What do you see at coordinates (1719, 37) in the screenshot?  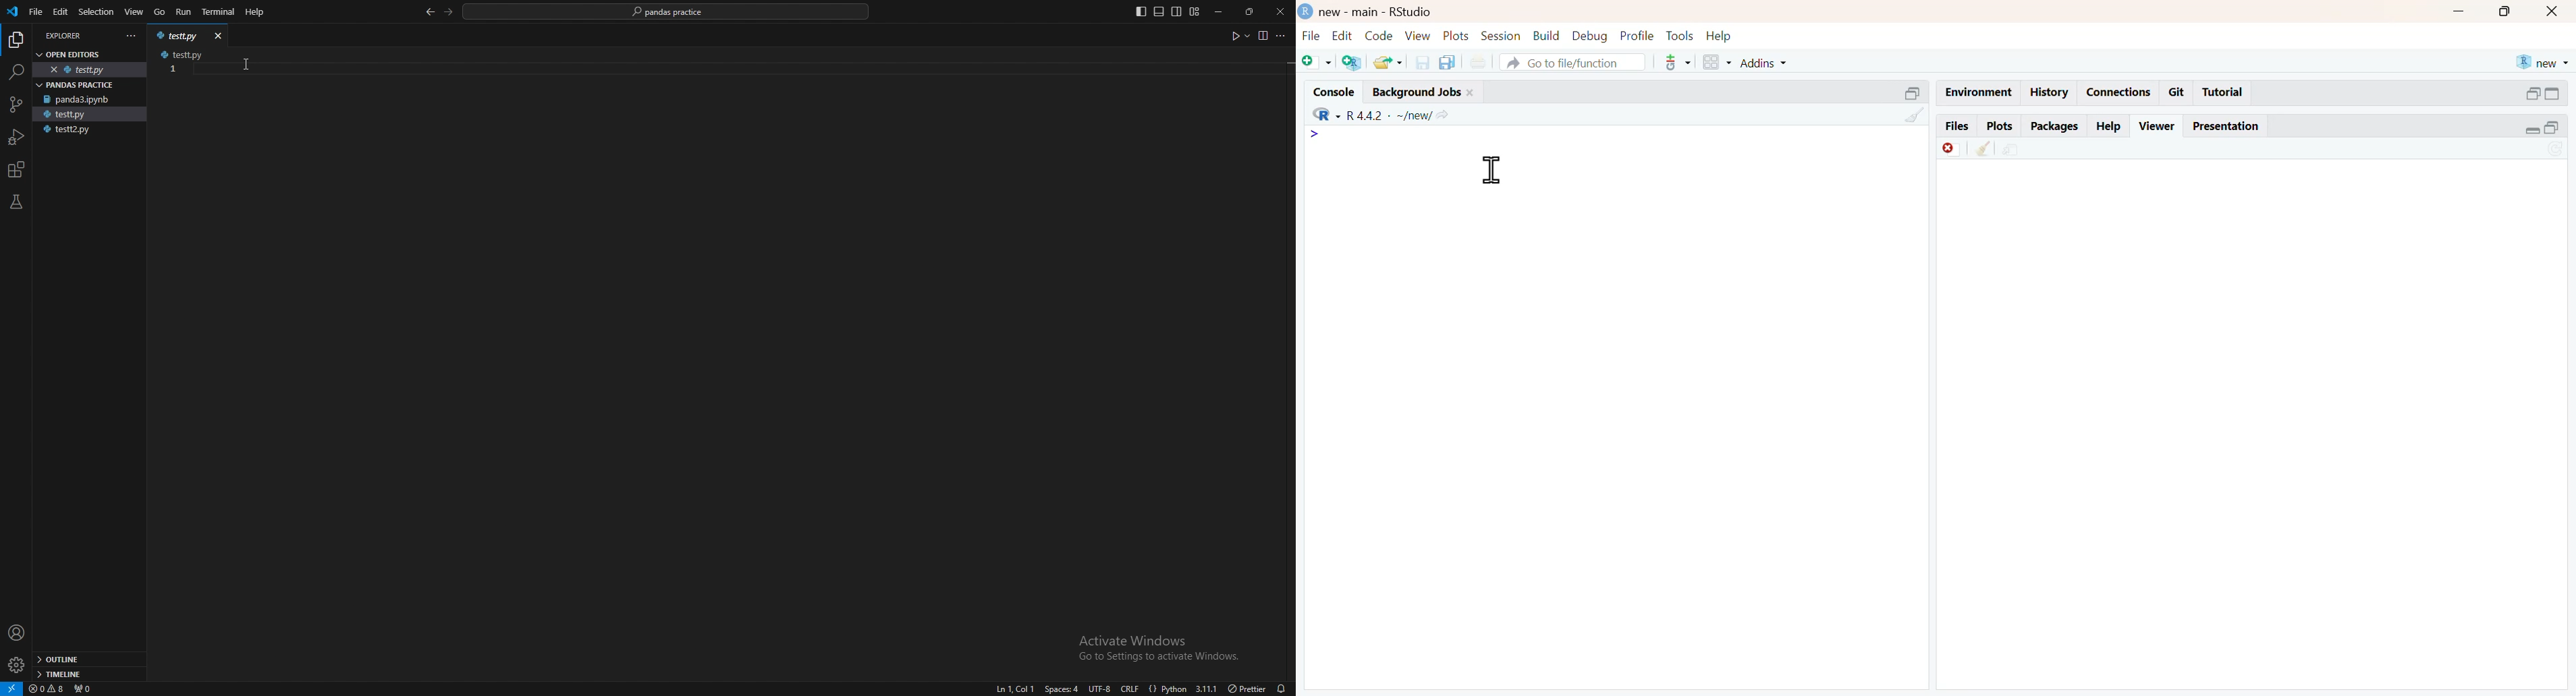 I see `help` at bounding box center [1719, 37].